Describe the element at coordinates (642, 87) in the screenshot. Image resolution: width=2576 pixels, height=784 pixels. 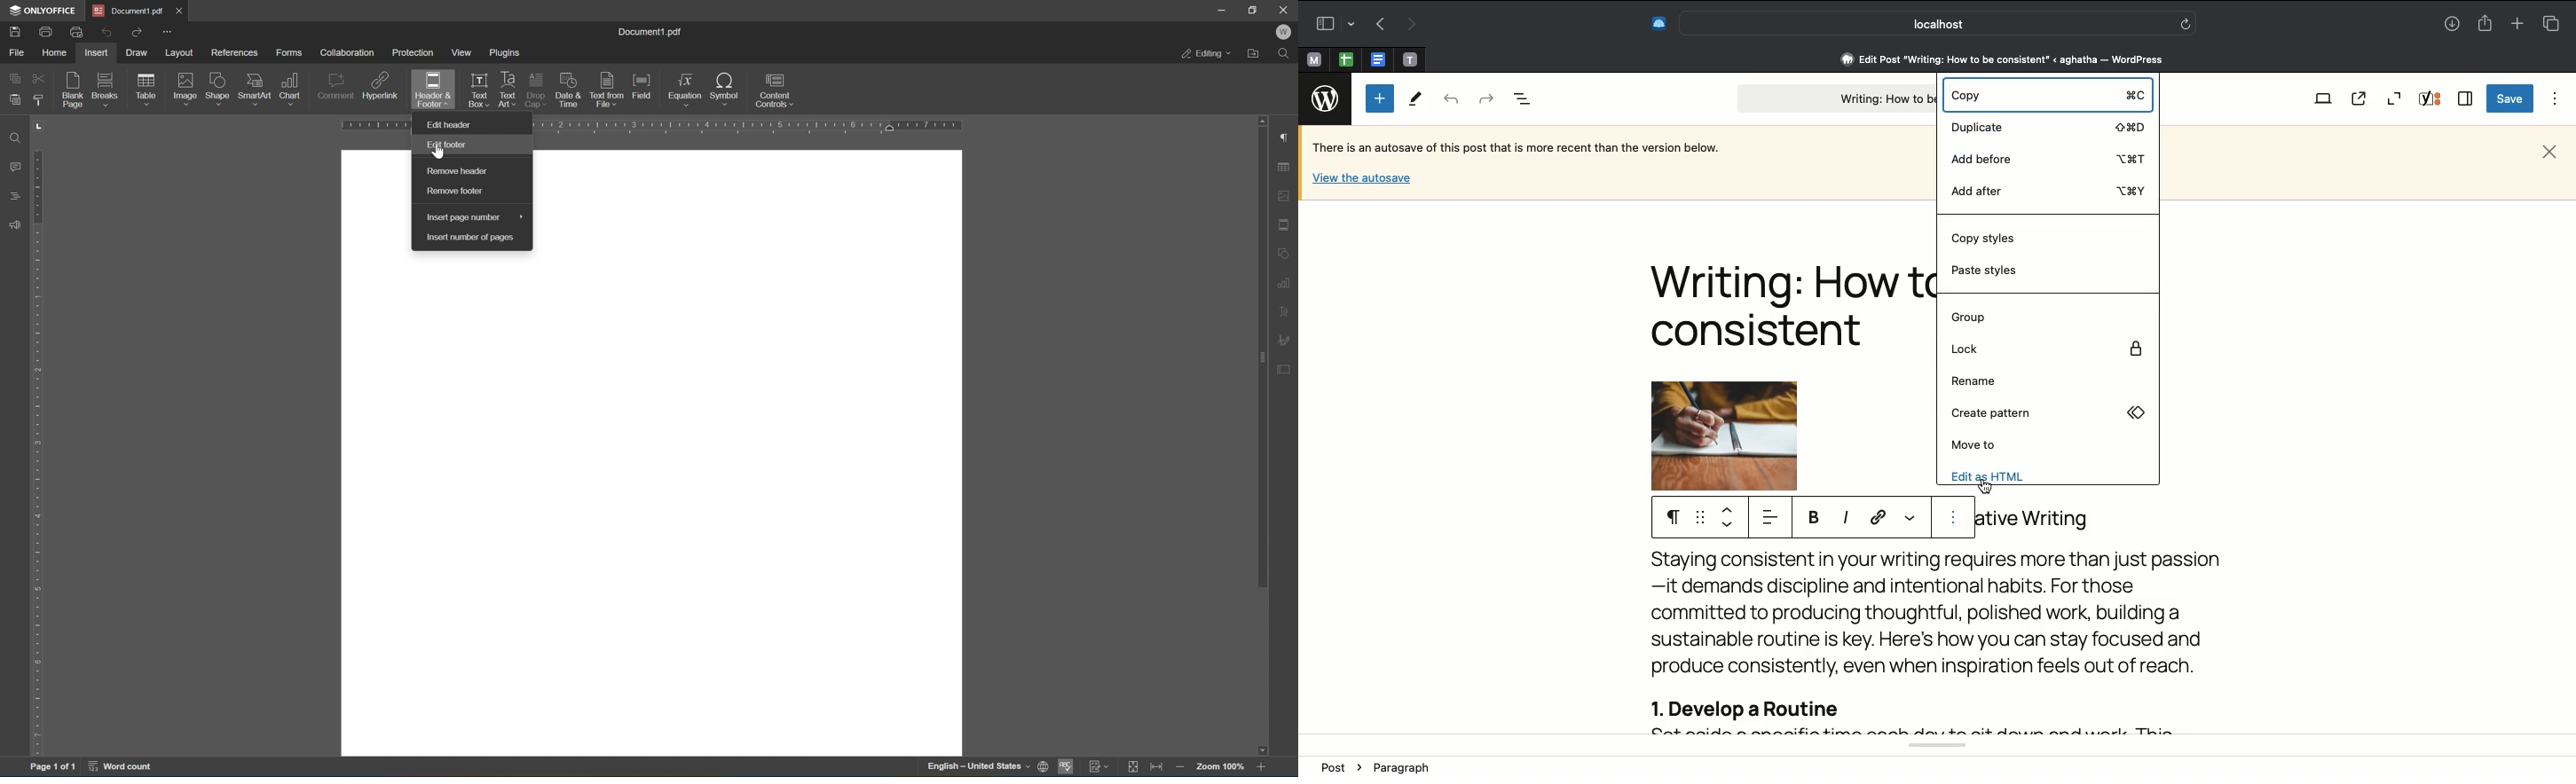
I see `field` at that location.